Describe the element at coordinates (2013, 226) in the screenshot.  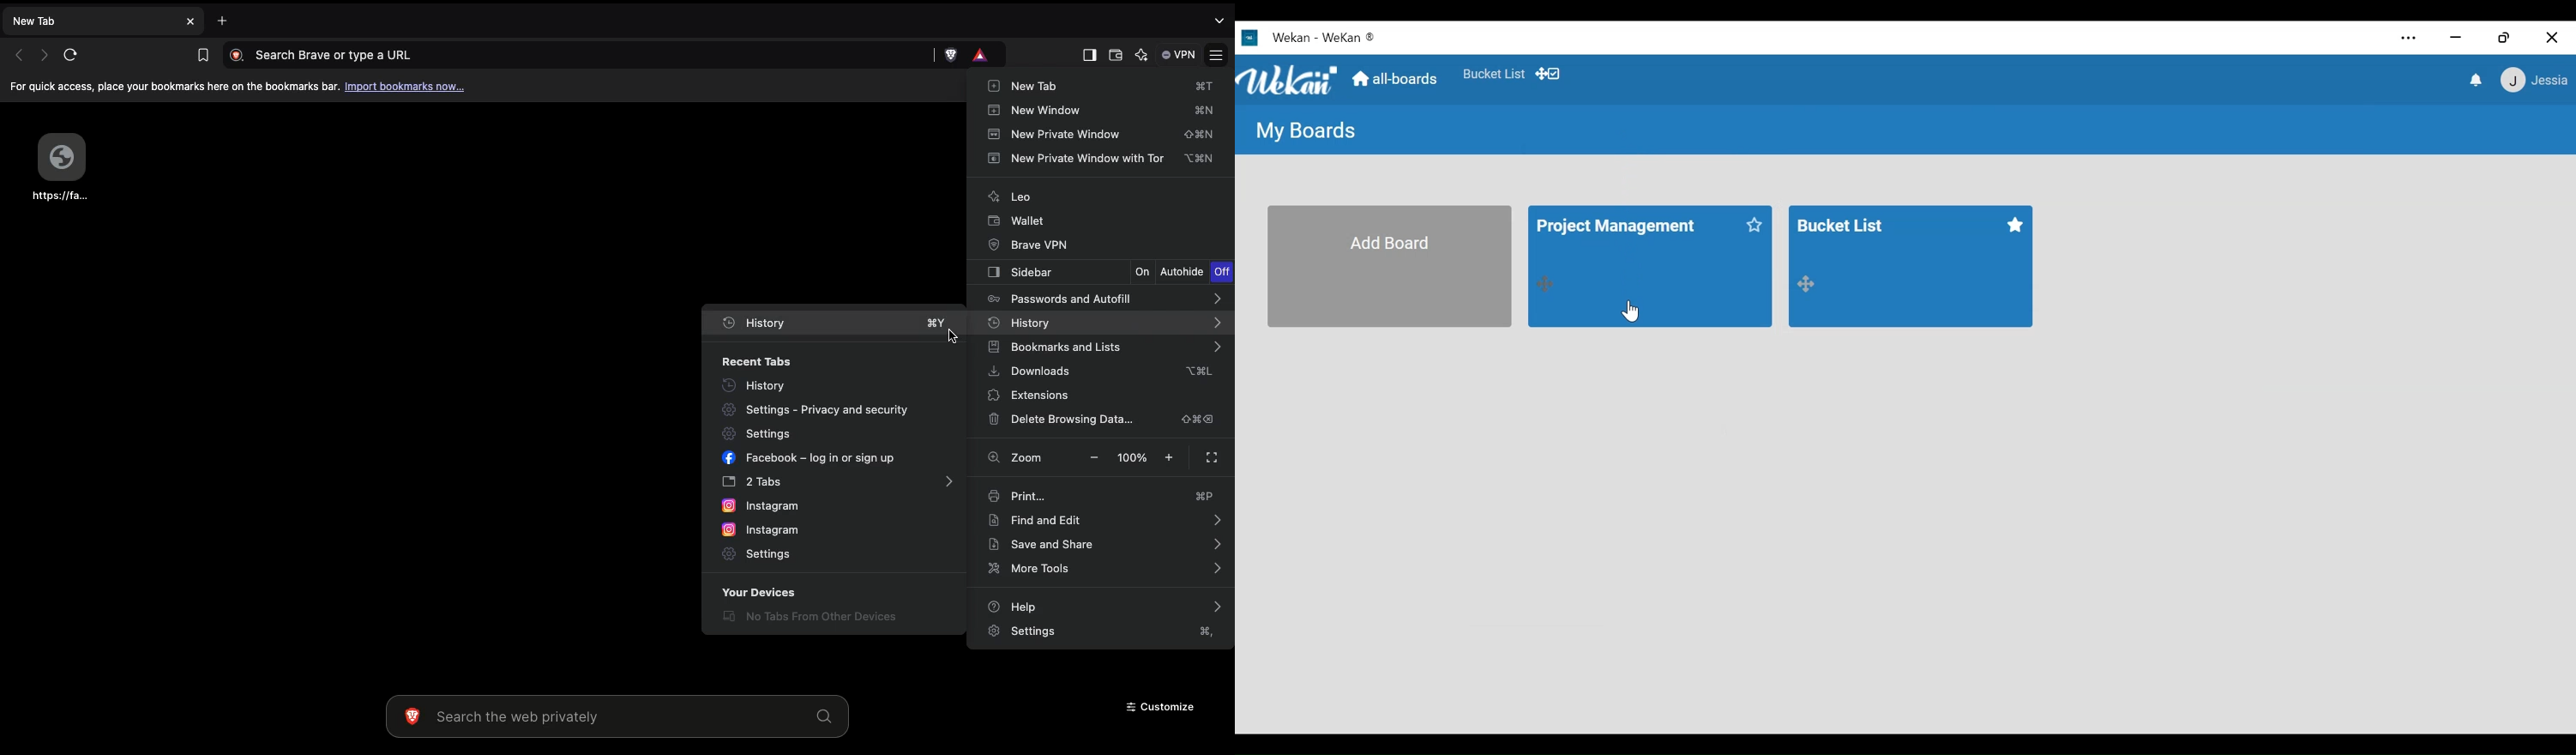
I see `Favorites` at that location.